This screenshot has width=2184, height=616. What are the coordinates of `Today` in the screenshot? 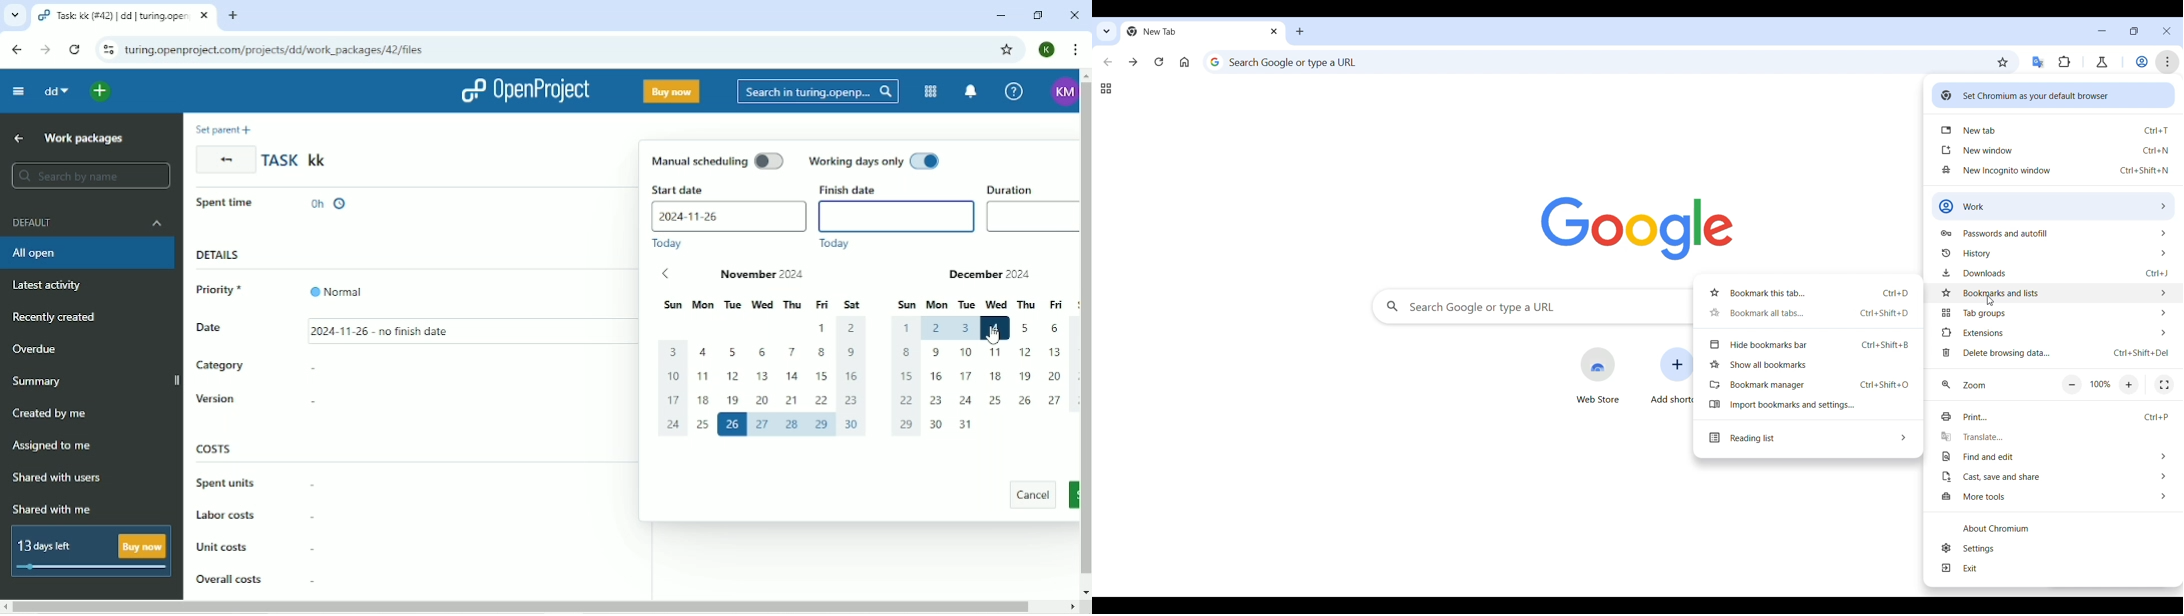 It's located at (674, 245).